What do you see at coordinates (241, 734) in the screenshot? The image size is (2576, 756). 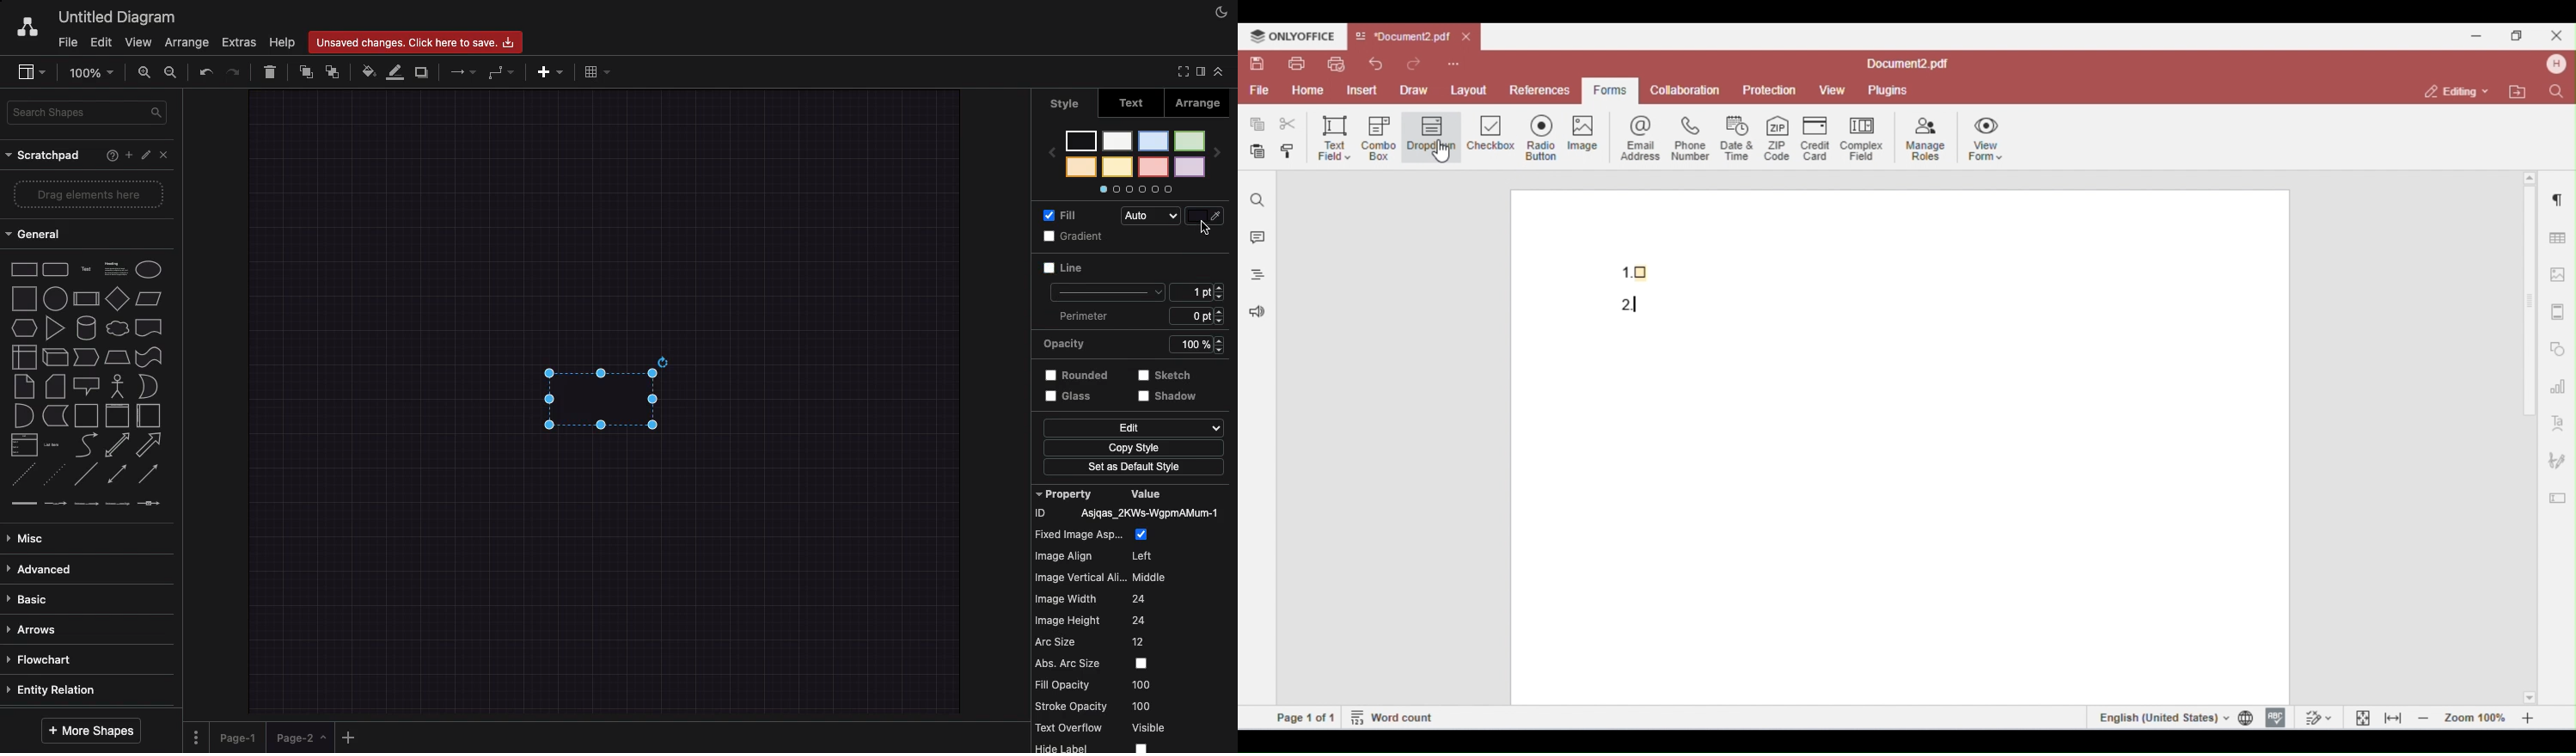 I see `Page 1` at bounding box center [241, 734].